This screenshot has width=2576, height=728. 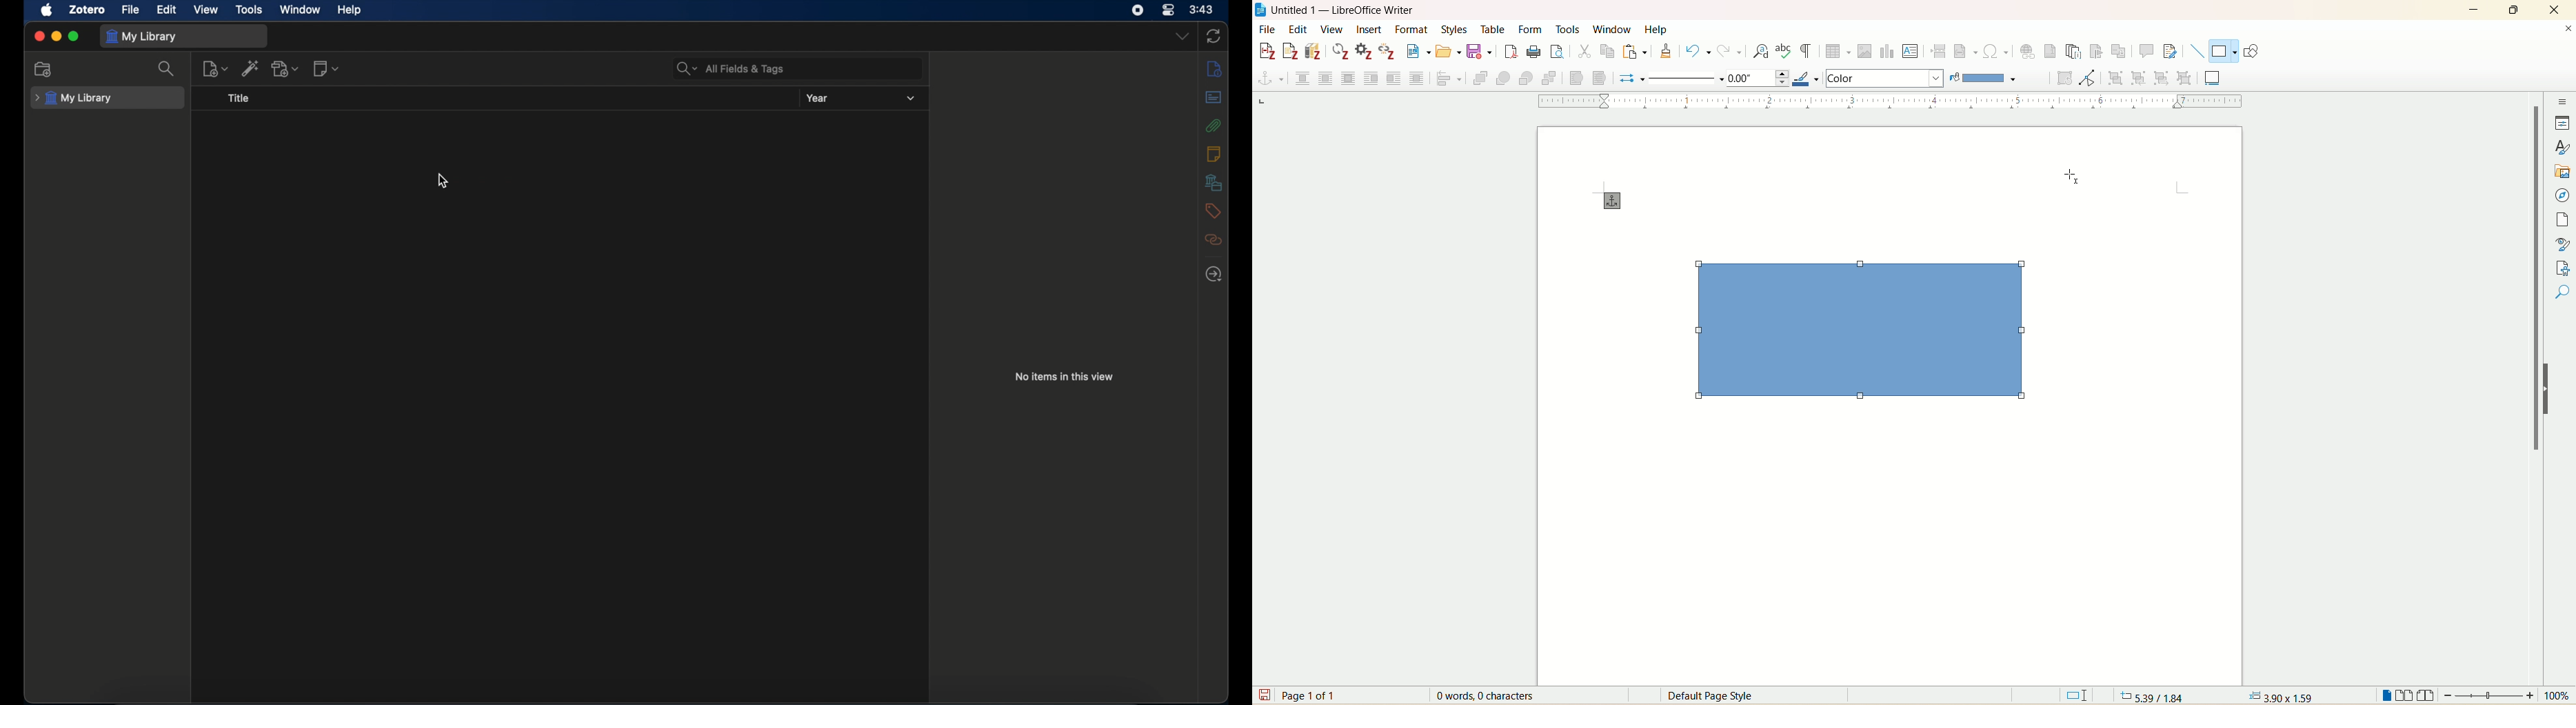 What do you see at coordinates (2029, 50) in the screenshot?
I see `insert hyperlink` at bounding box center [2029, 50].